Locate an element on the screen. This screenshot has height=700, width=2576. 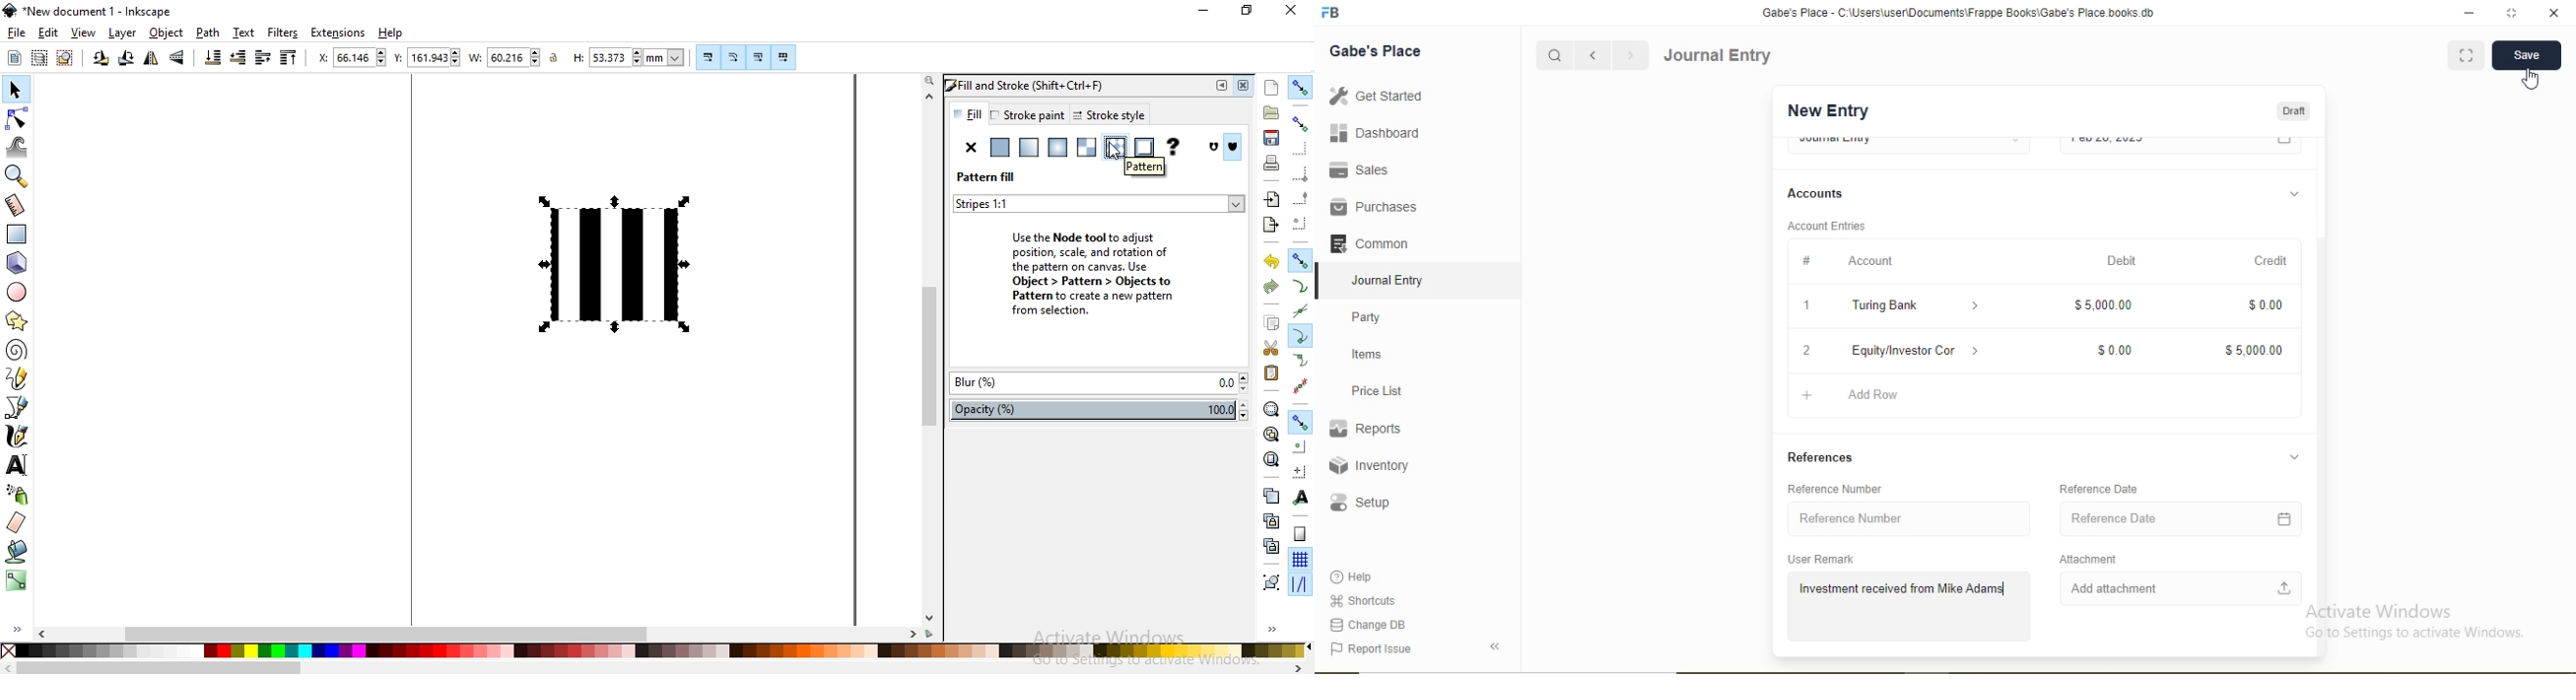
$0.00 is located at coordinates (2113, 351).